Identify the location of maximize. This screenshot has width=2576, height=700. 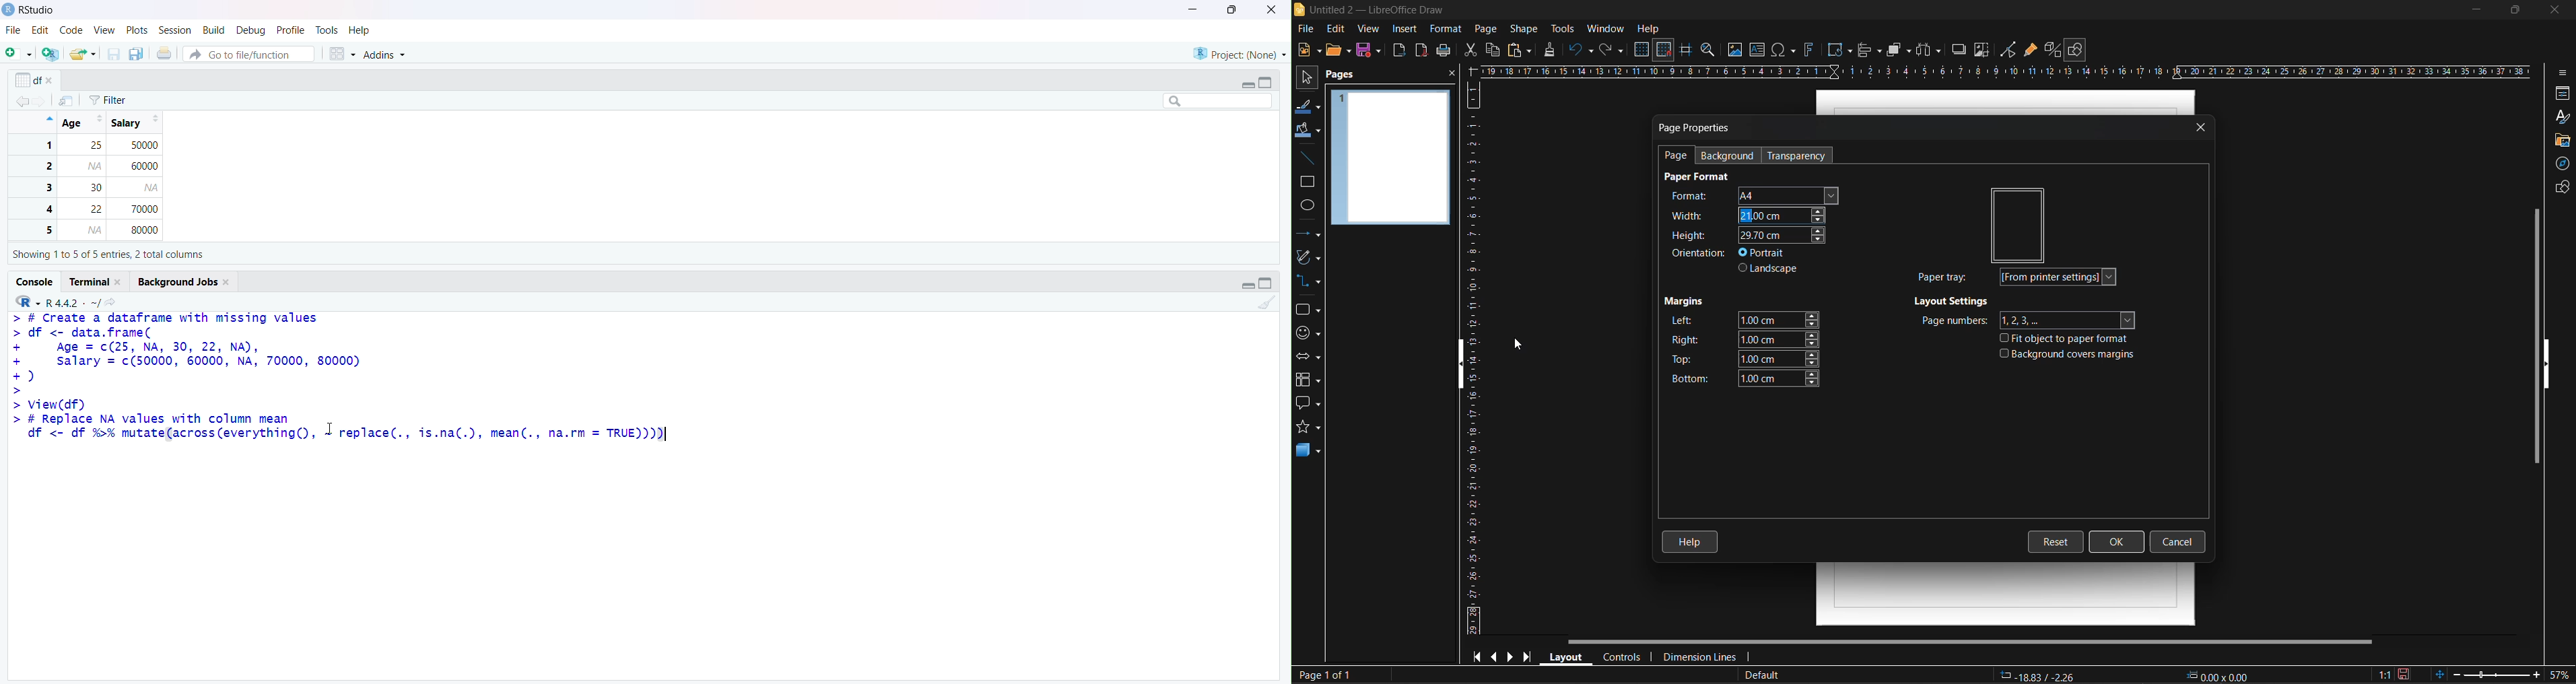
(2512, 11).